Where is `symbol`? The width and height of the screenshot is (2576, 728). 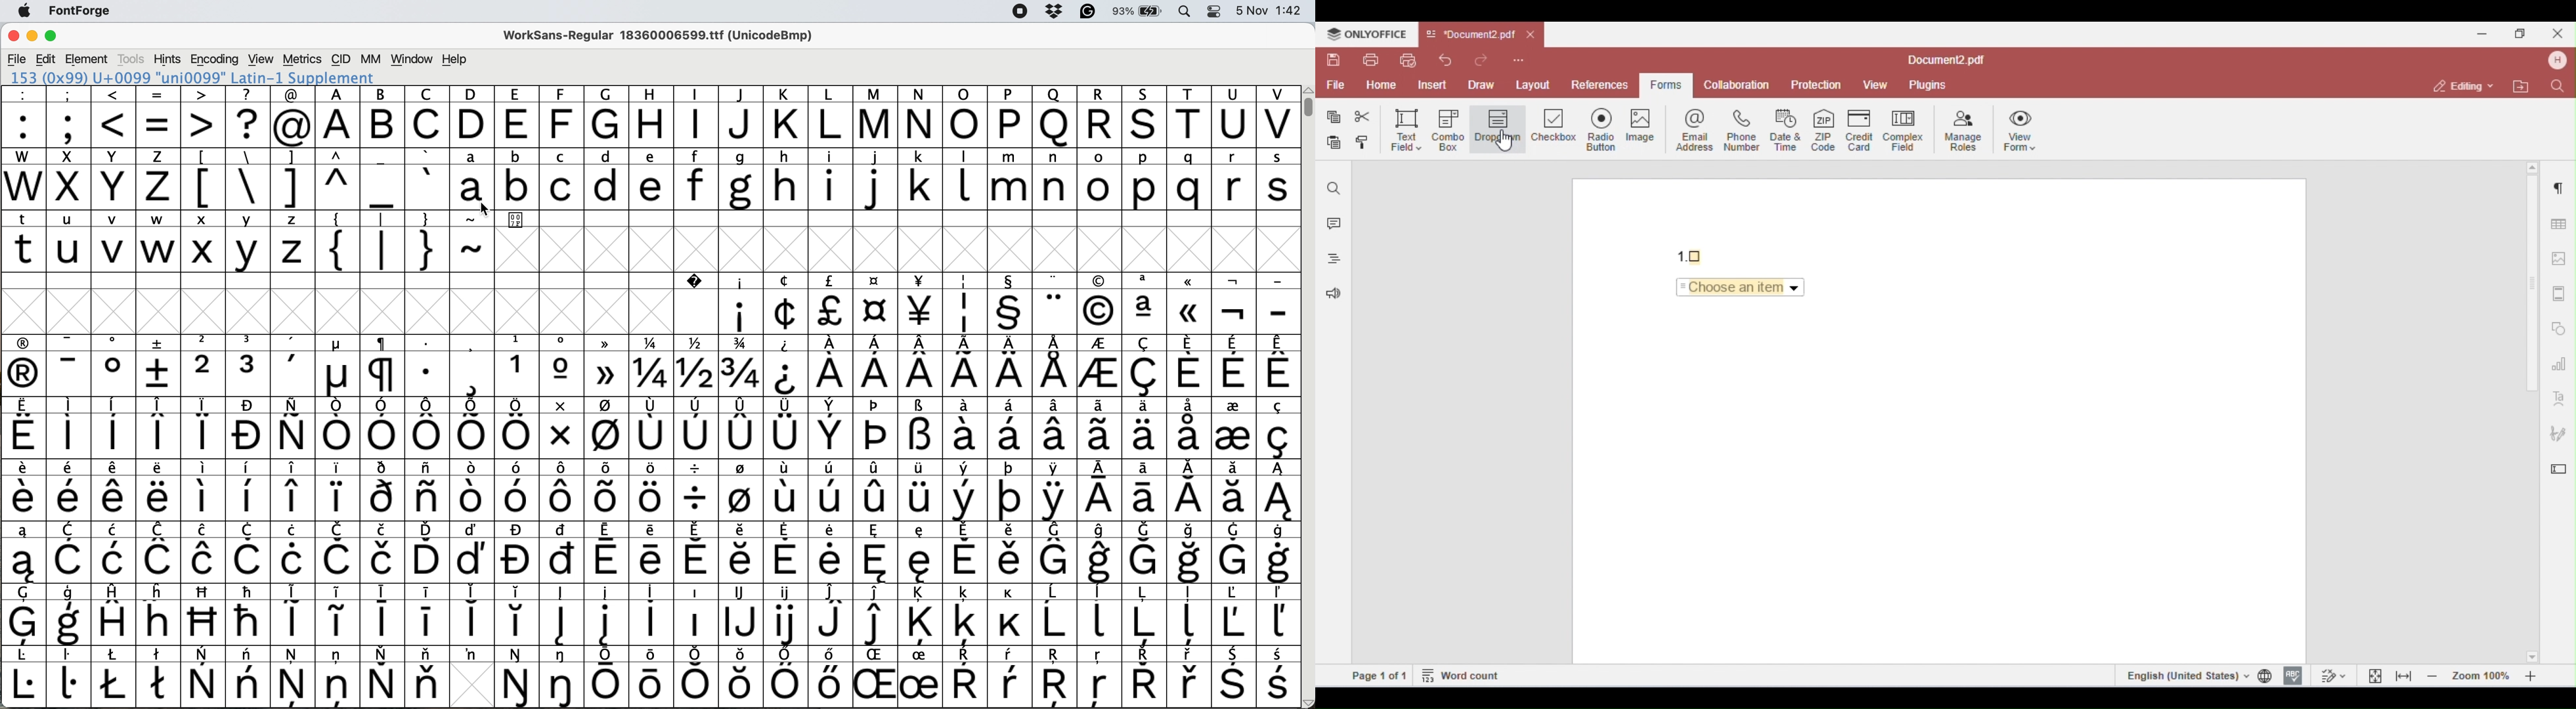 symbol is located at coordinates (1011, 427).